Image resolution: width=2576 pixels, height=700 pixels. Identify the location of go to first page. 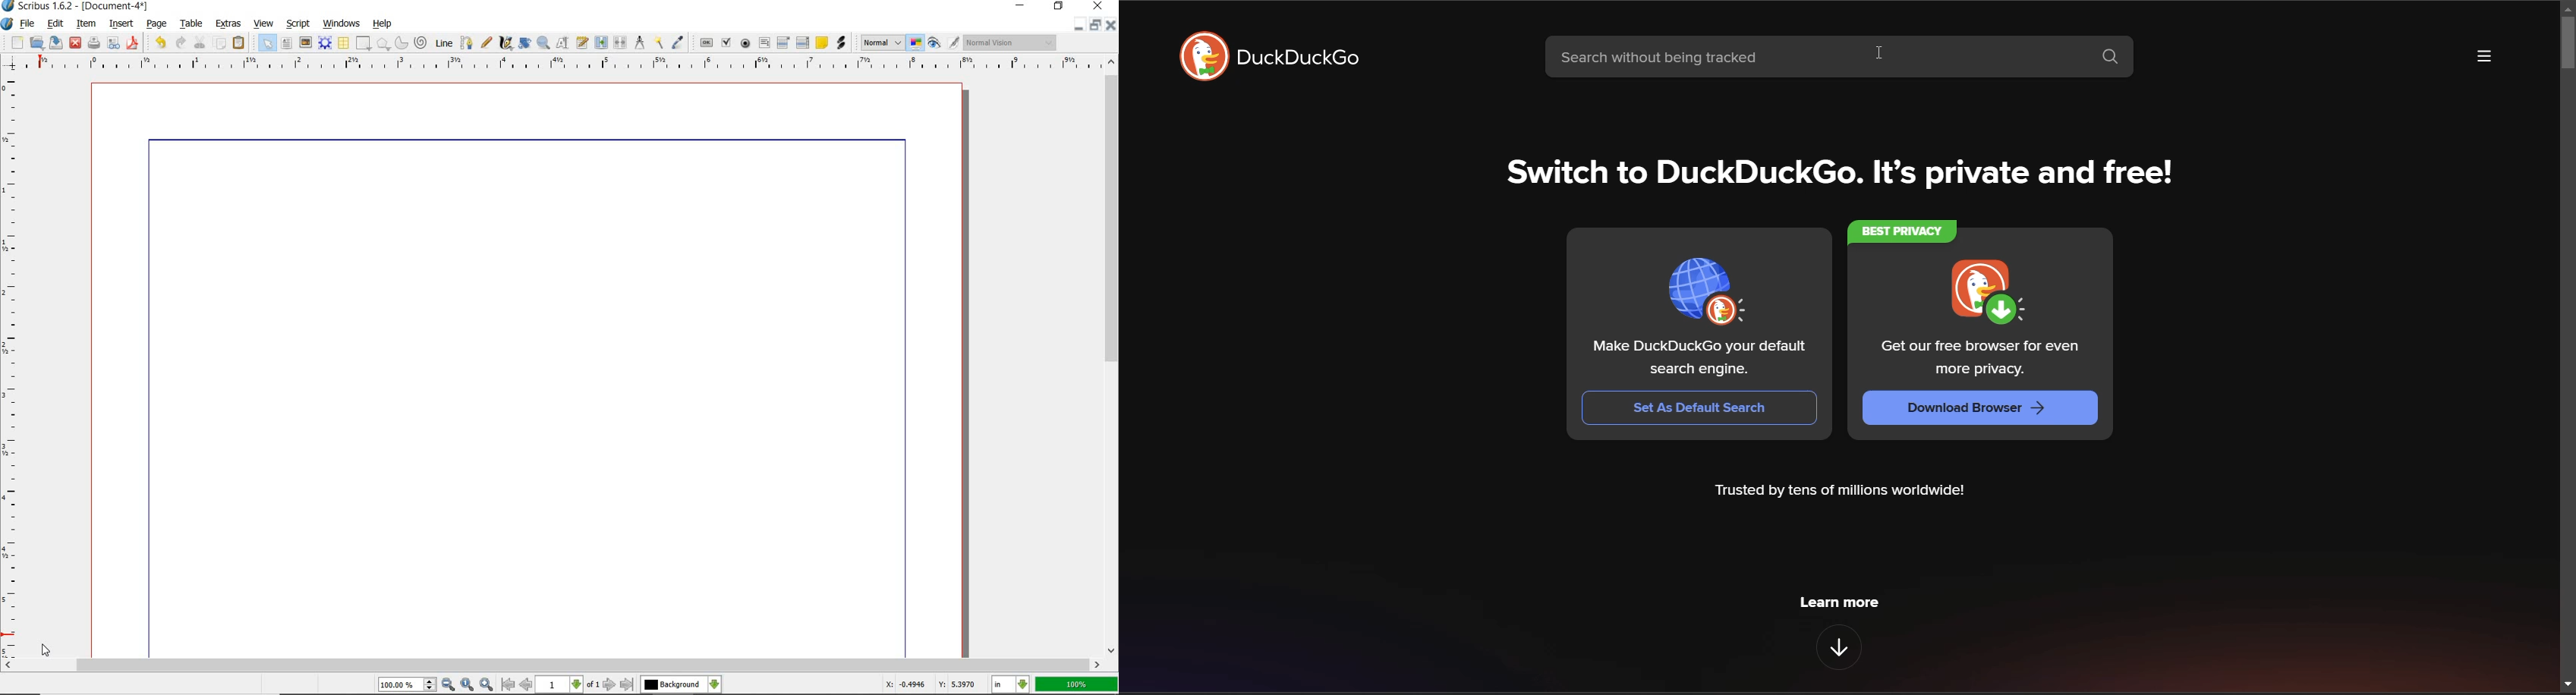
(508, 685).